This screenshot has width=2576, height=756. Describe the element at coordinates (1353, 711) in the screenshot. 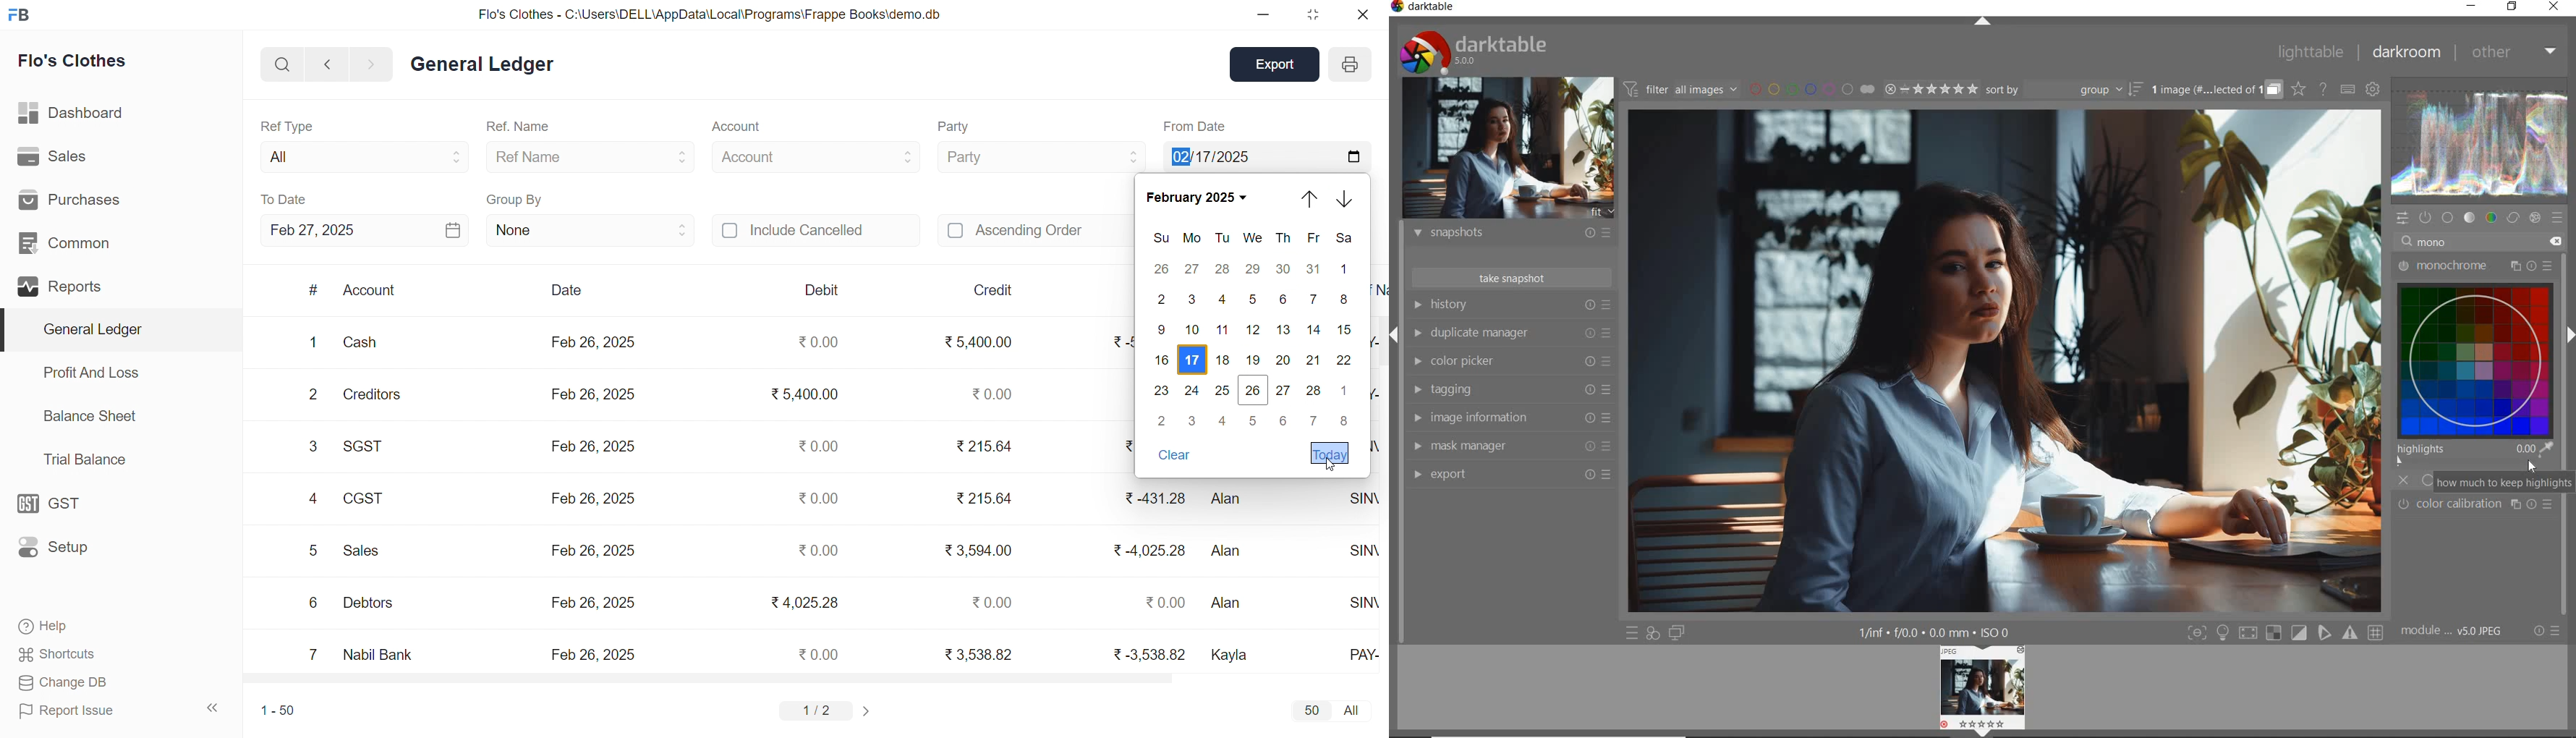

I see `ALL` at that location.